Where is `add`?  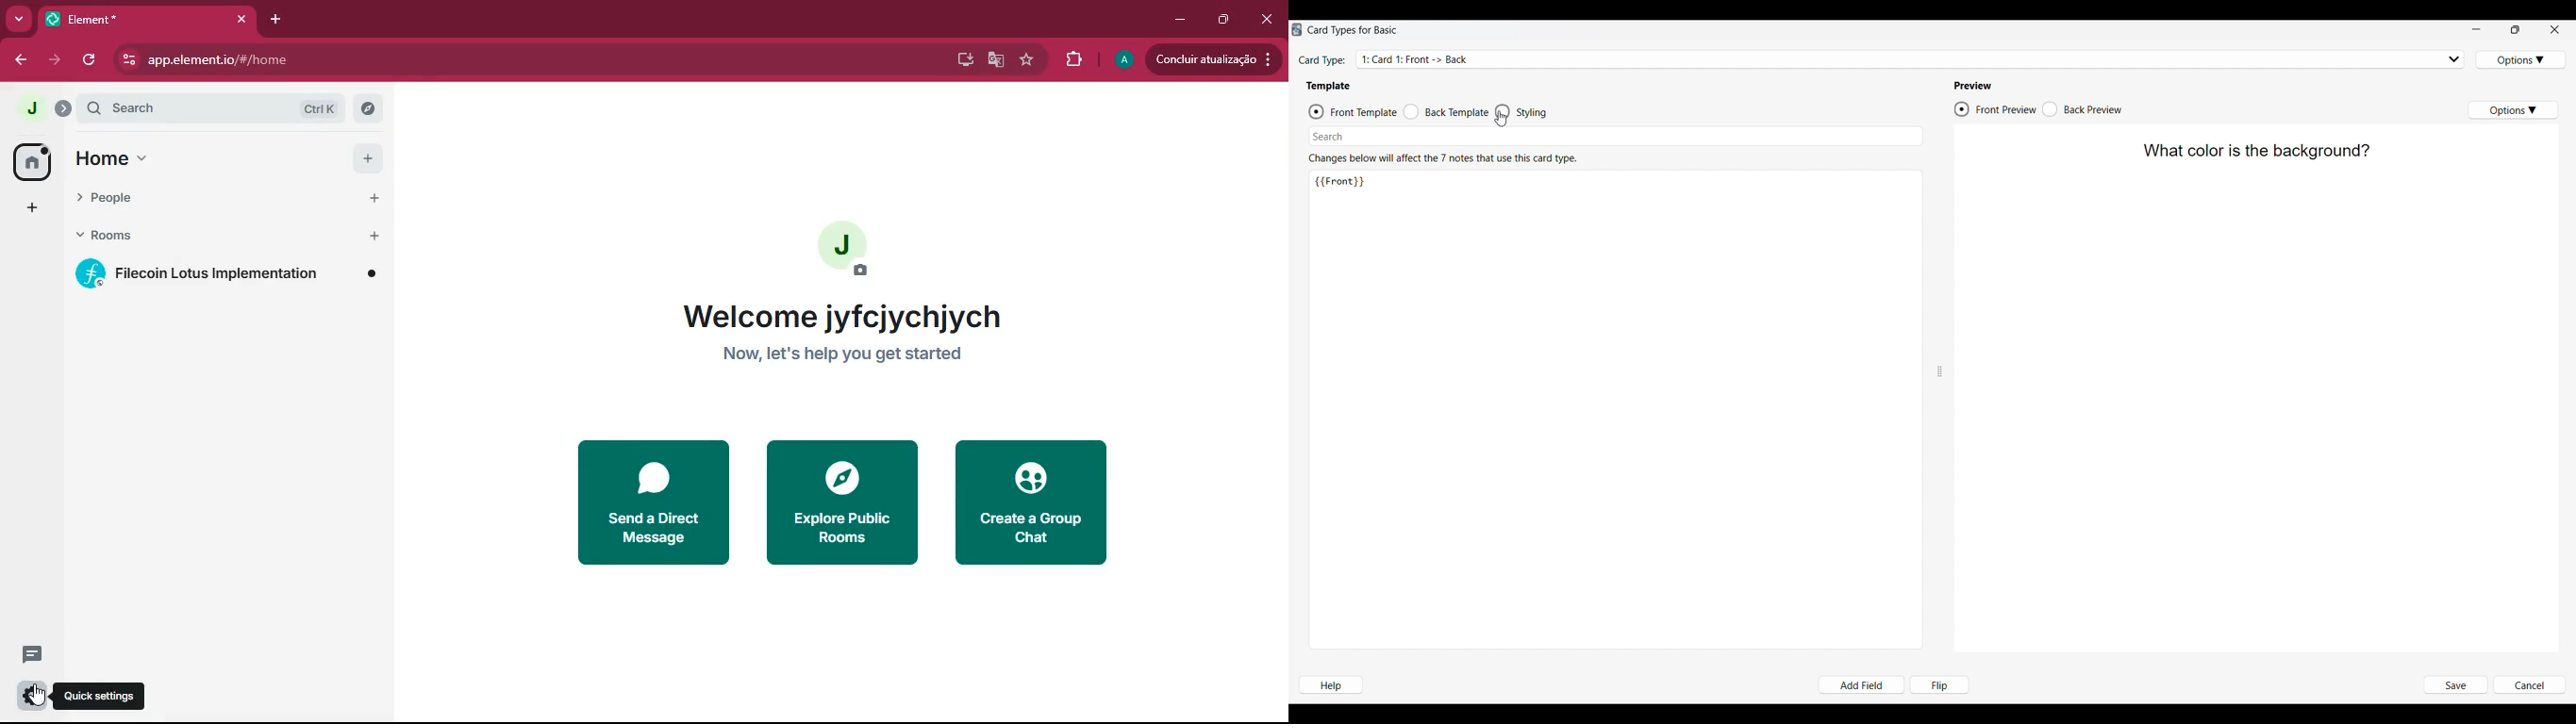
add is located at coordinates (30, 208).